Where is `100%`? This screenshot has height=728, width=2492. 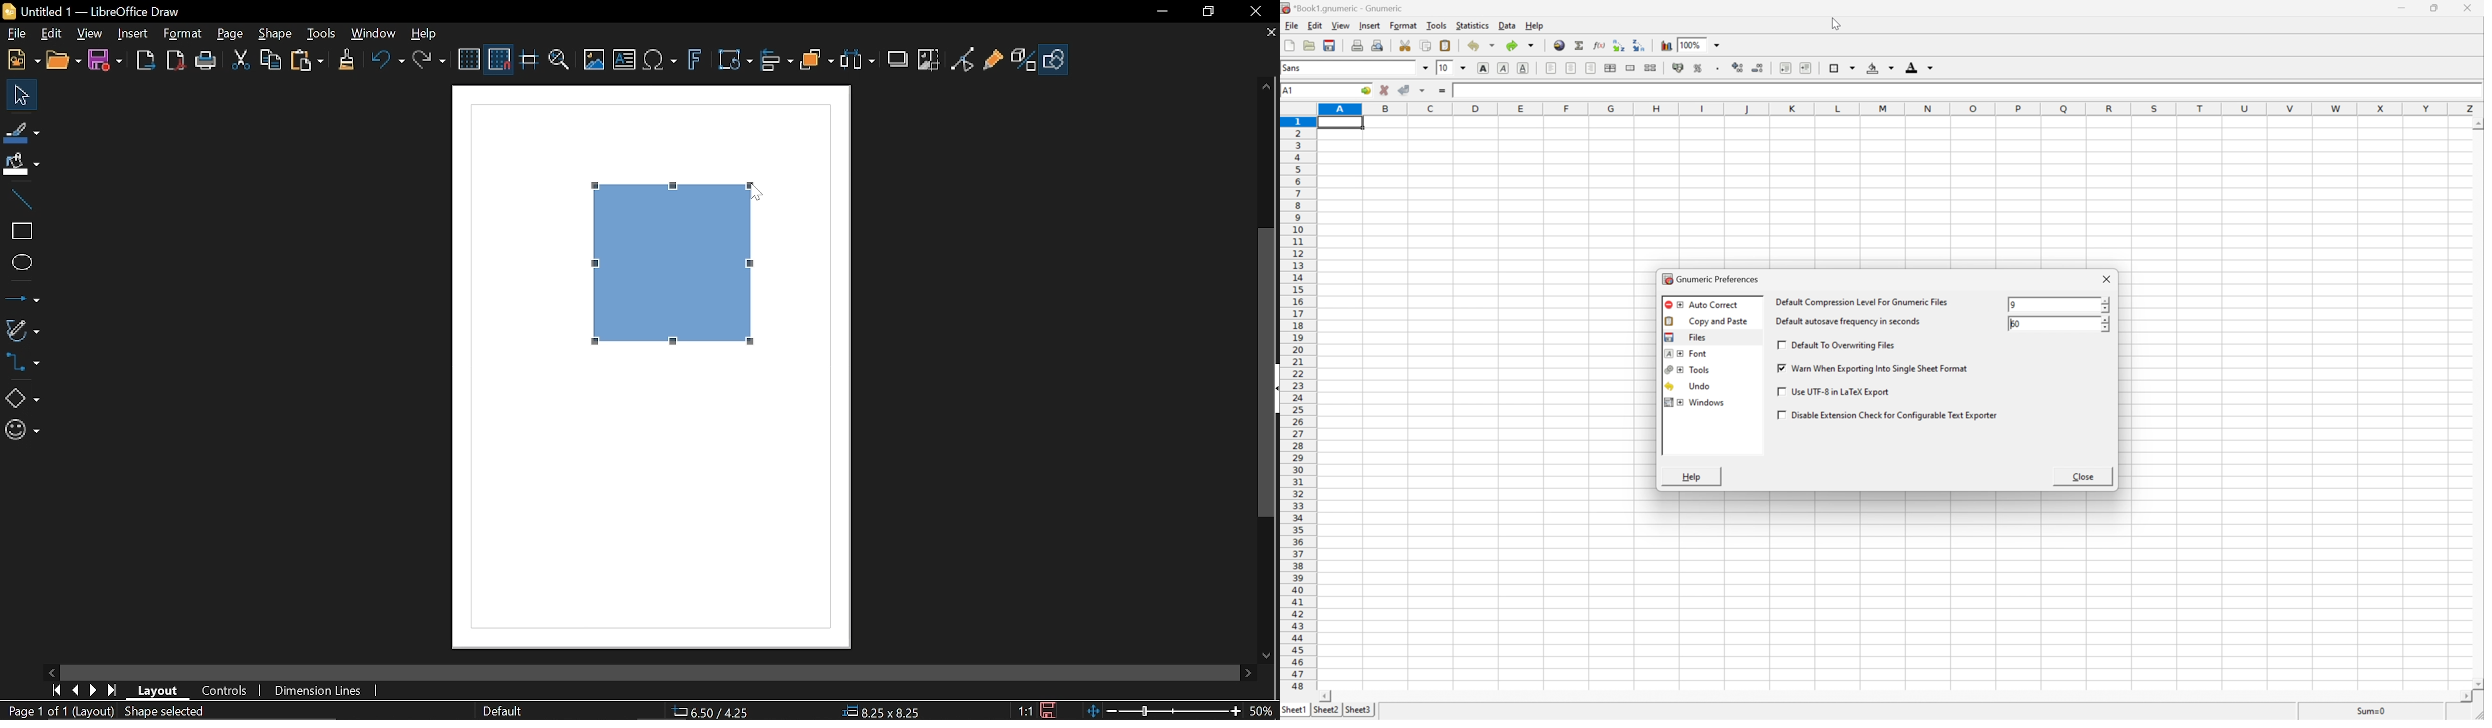
100% is located at coordinates (1699, 44).